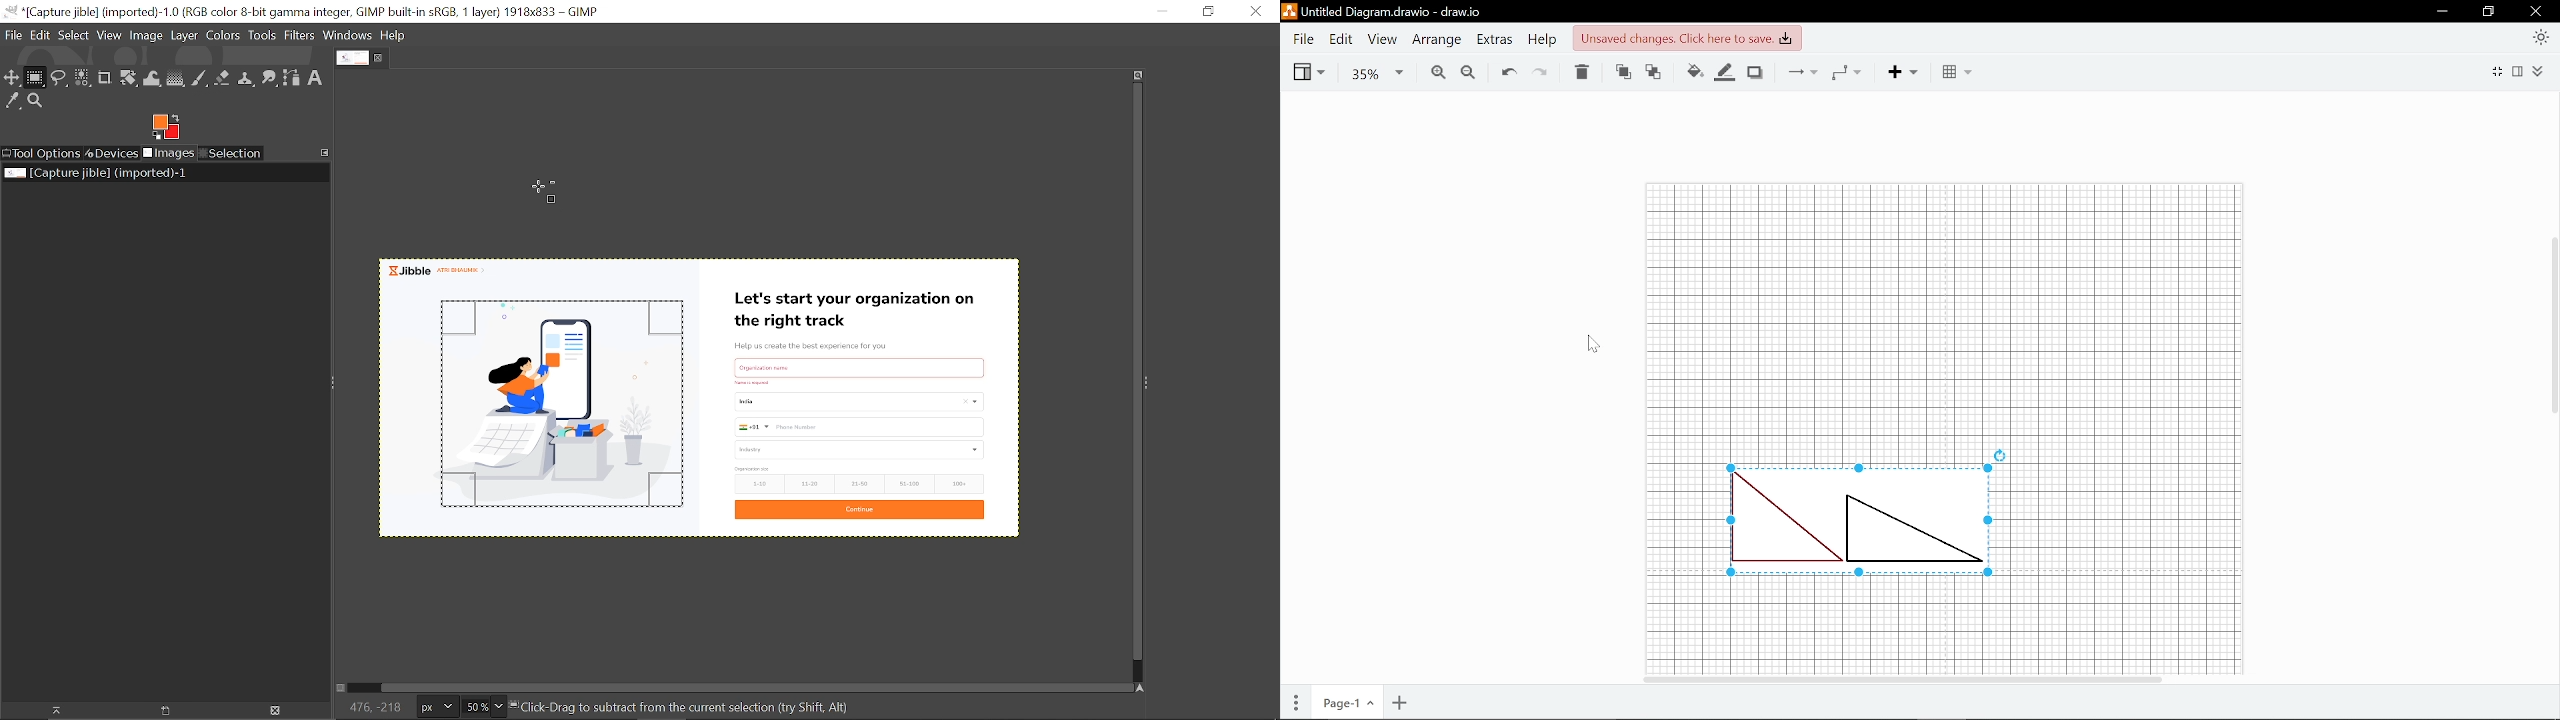 Image resolution: width=2576 pixels, height=728 pixels. I want to click on Delete, so click(275, 710).